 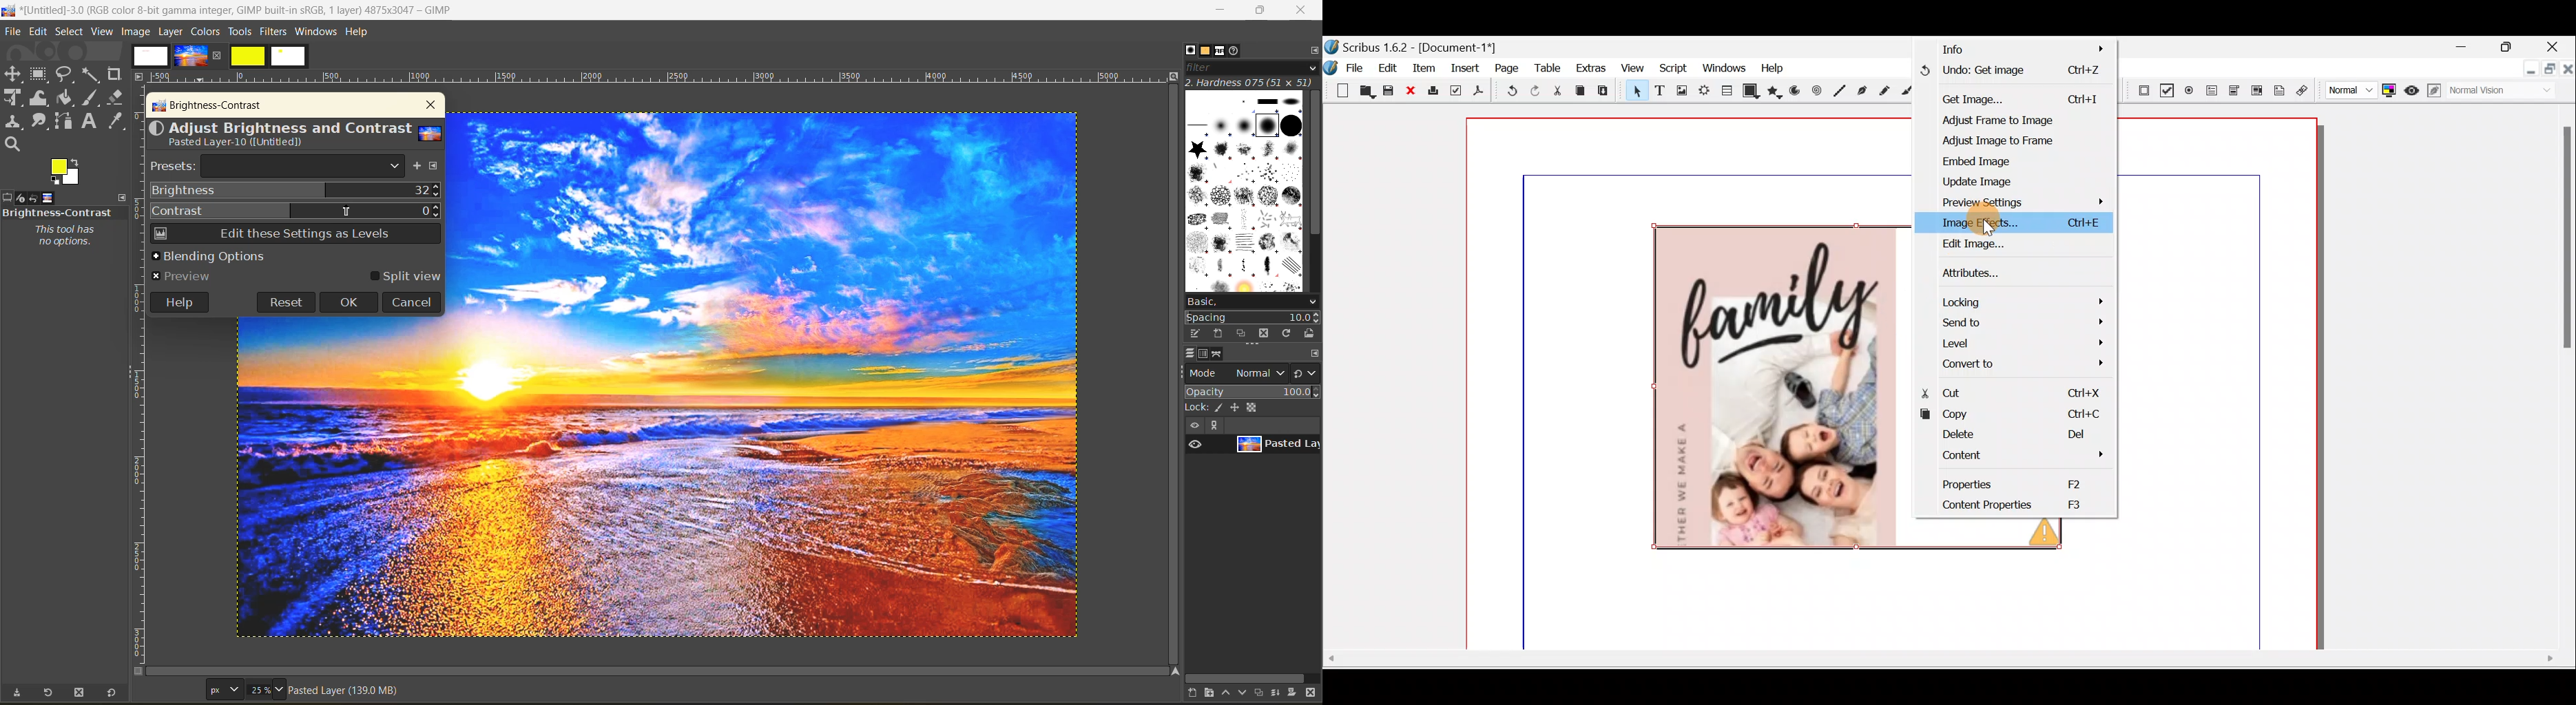 What do you see at coordinates (405, 277) in the screenshot?
I see `split view` at bounding box center [405, 277].